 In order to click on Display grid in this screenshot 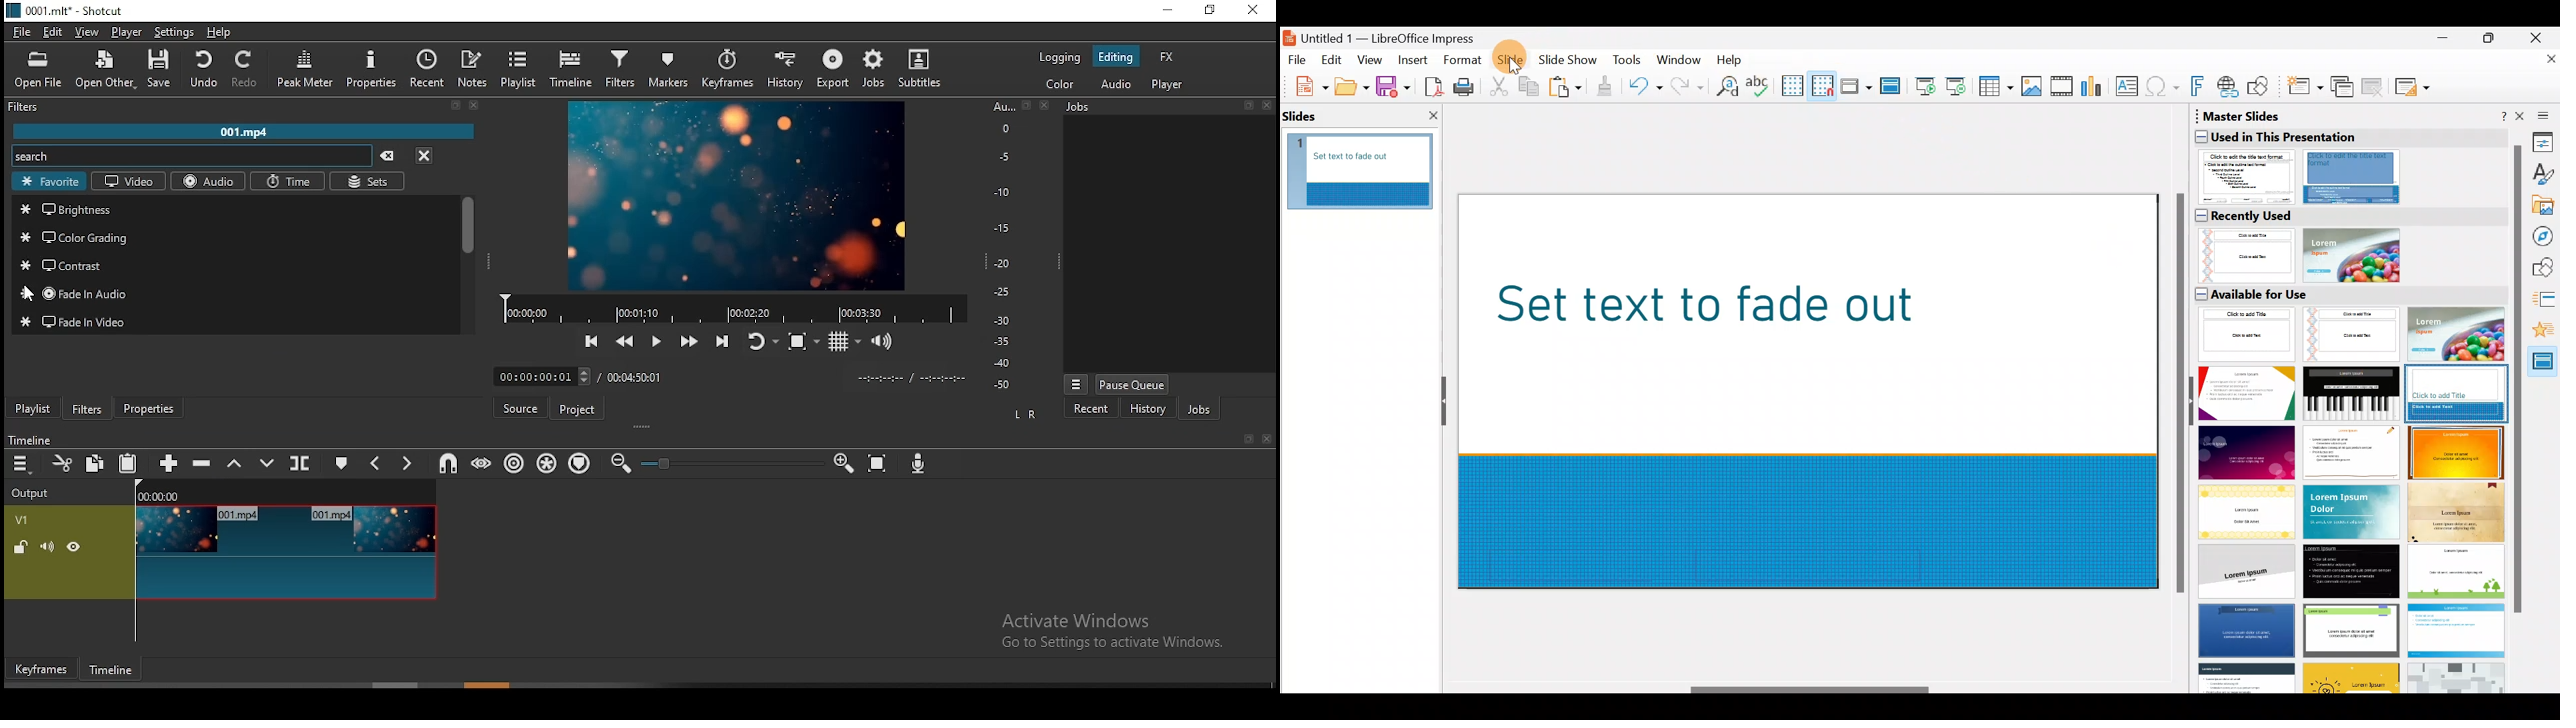, I will do `click(1791, 85)`.